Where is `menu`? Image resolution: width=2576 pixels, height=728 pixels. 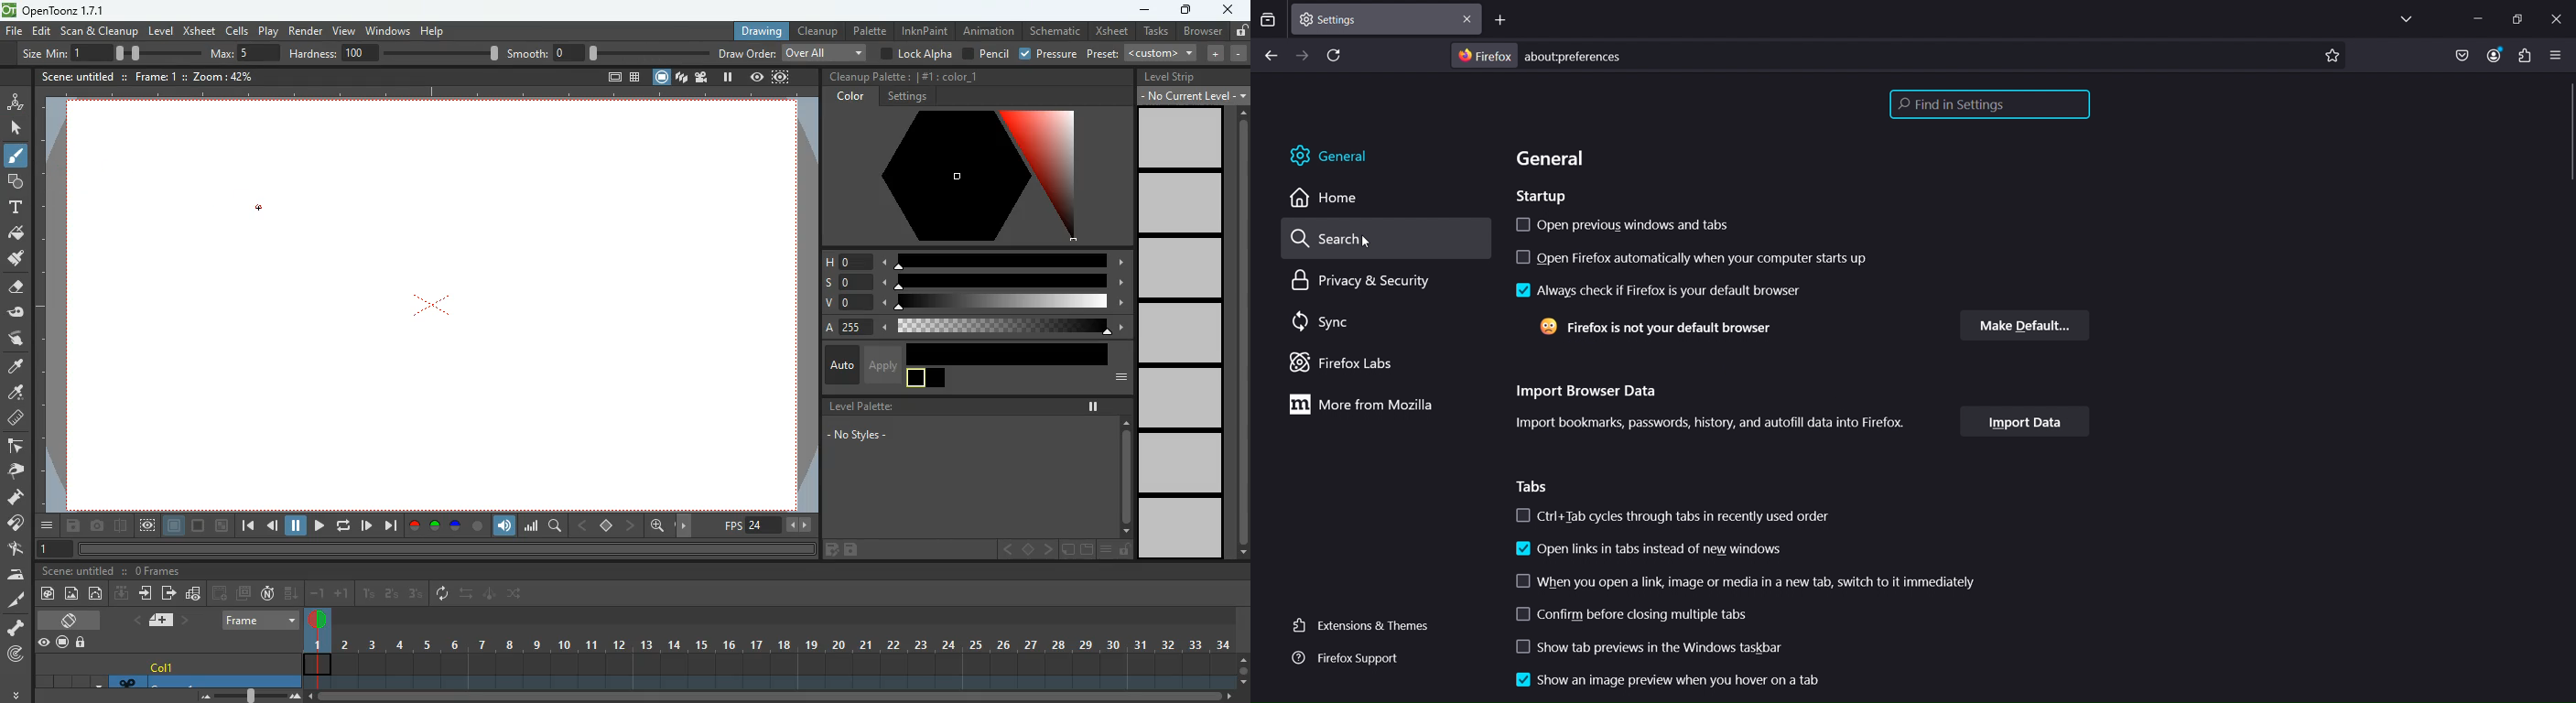 menu is located at coordinates (2524, 56).